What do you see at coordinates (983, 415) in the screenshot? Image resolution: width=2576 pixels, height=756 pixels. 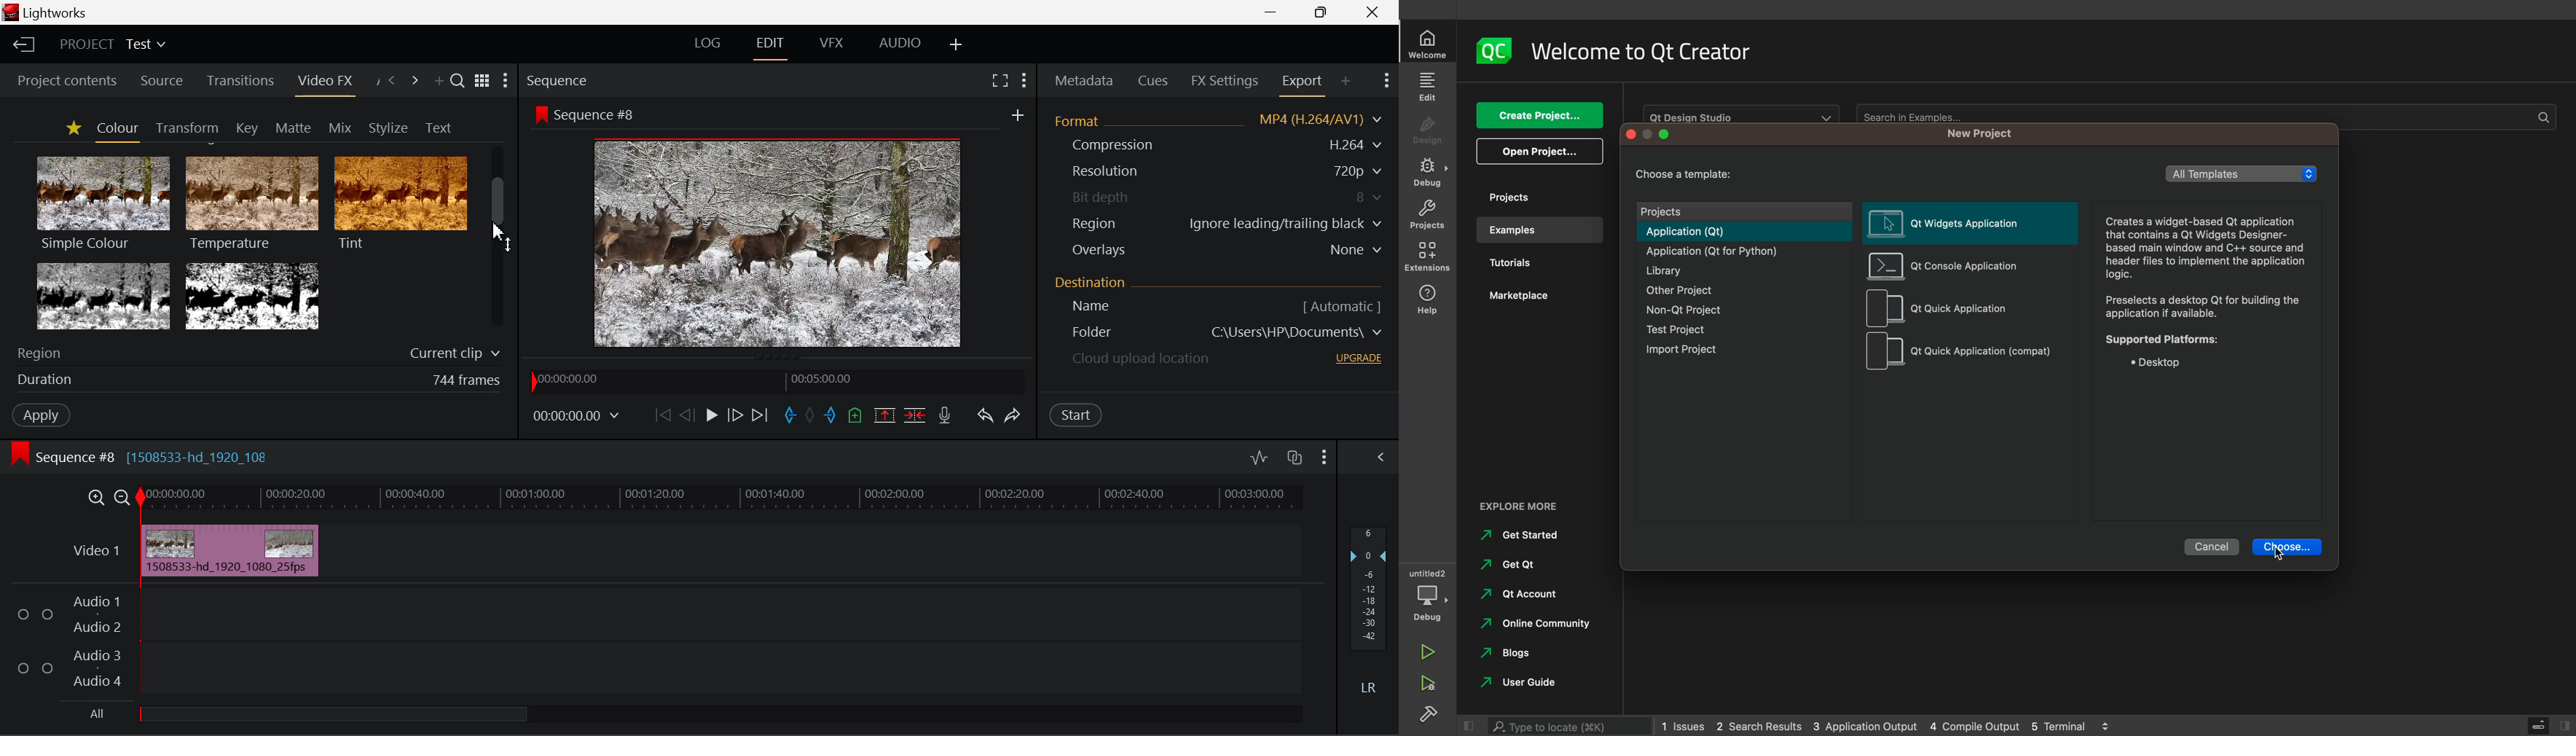 I see `Undo` at bounding box center [983, 415].